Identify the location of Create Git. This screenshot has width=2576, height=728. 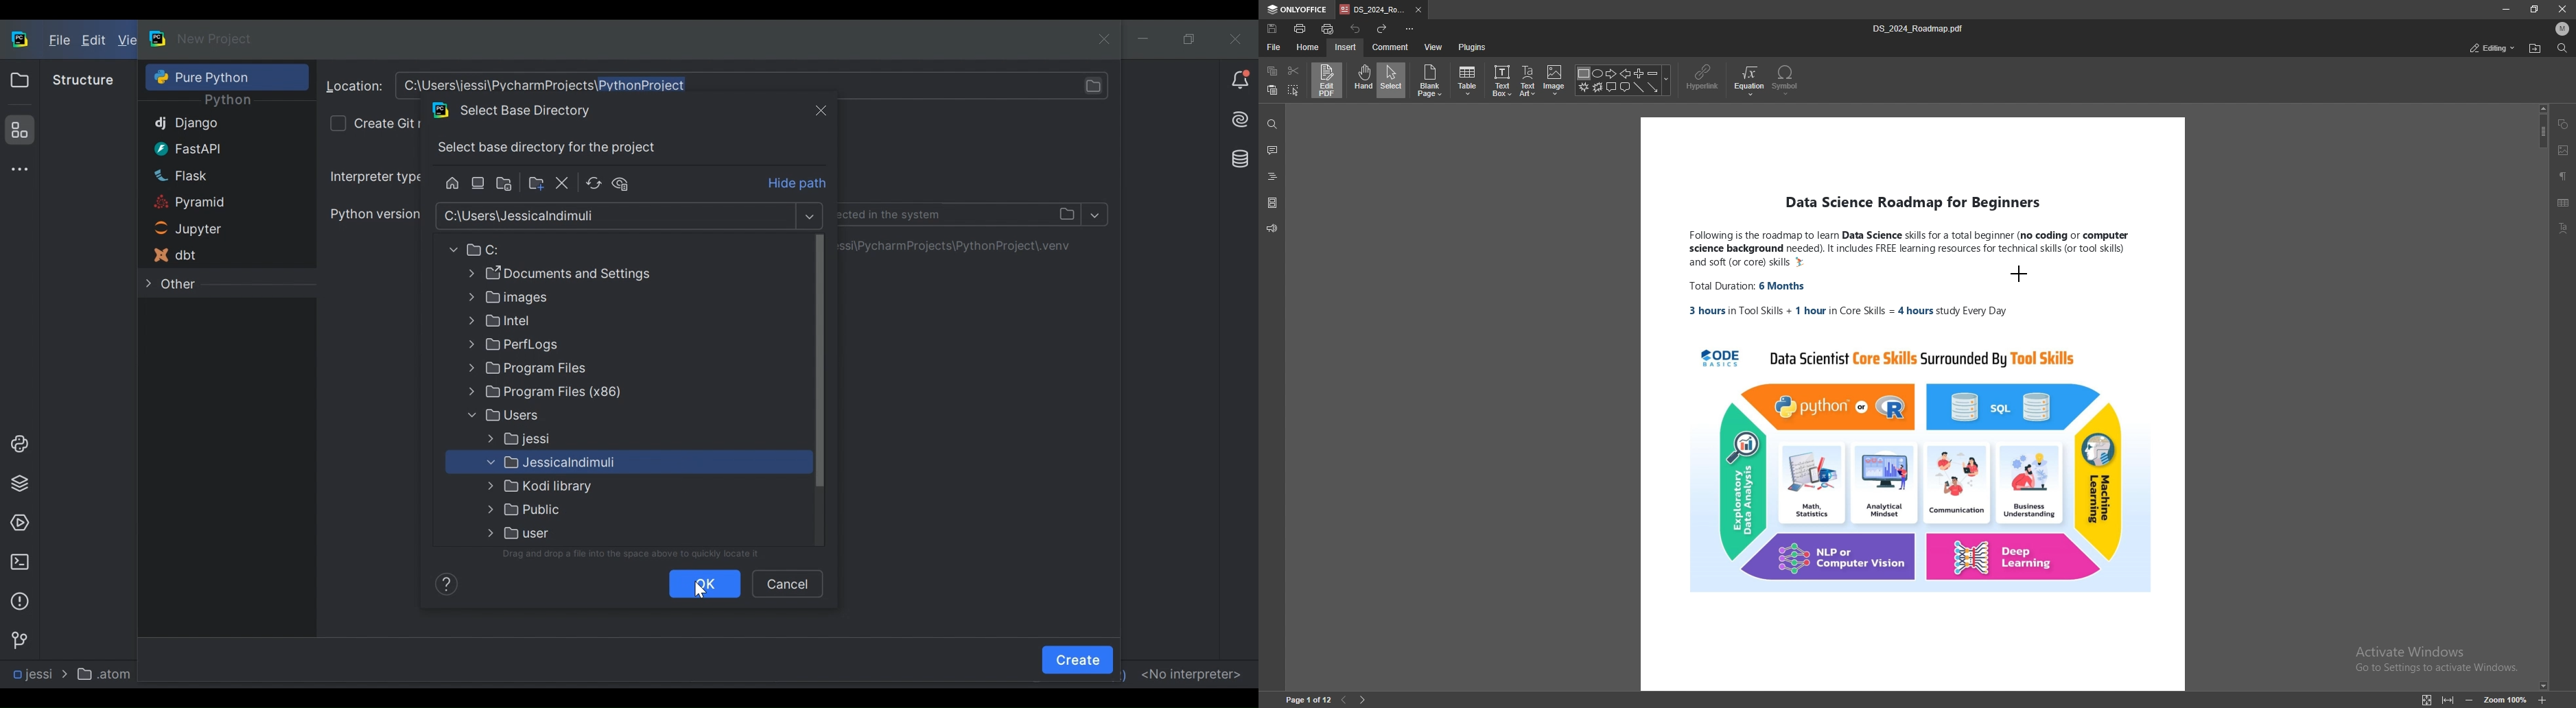
(387, 122).